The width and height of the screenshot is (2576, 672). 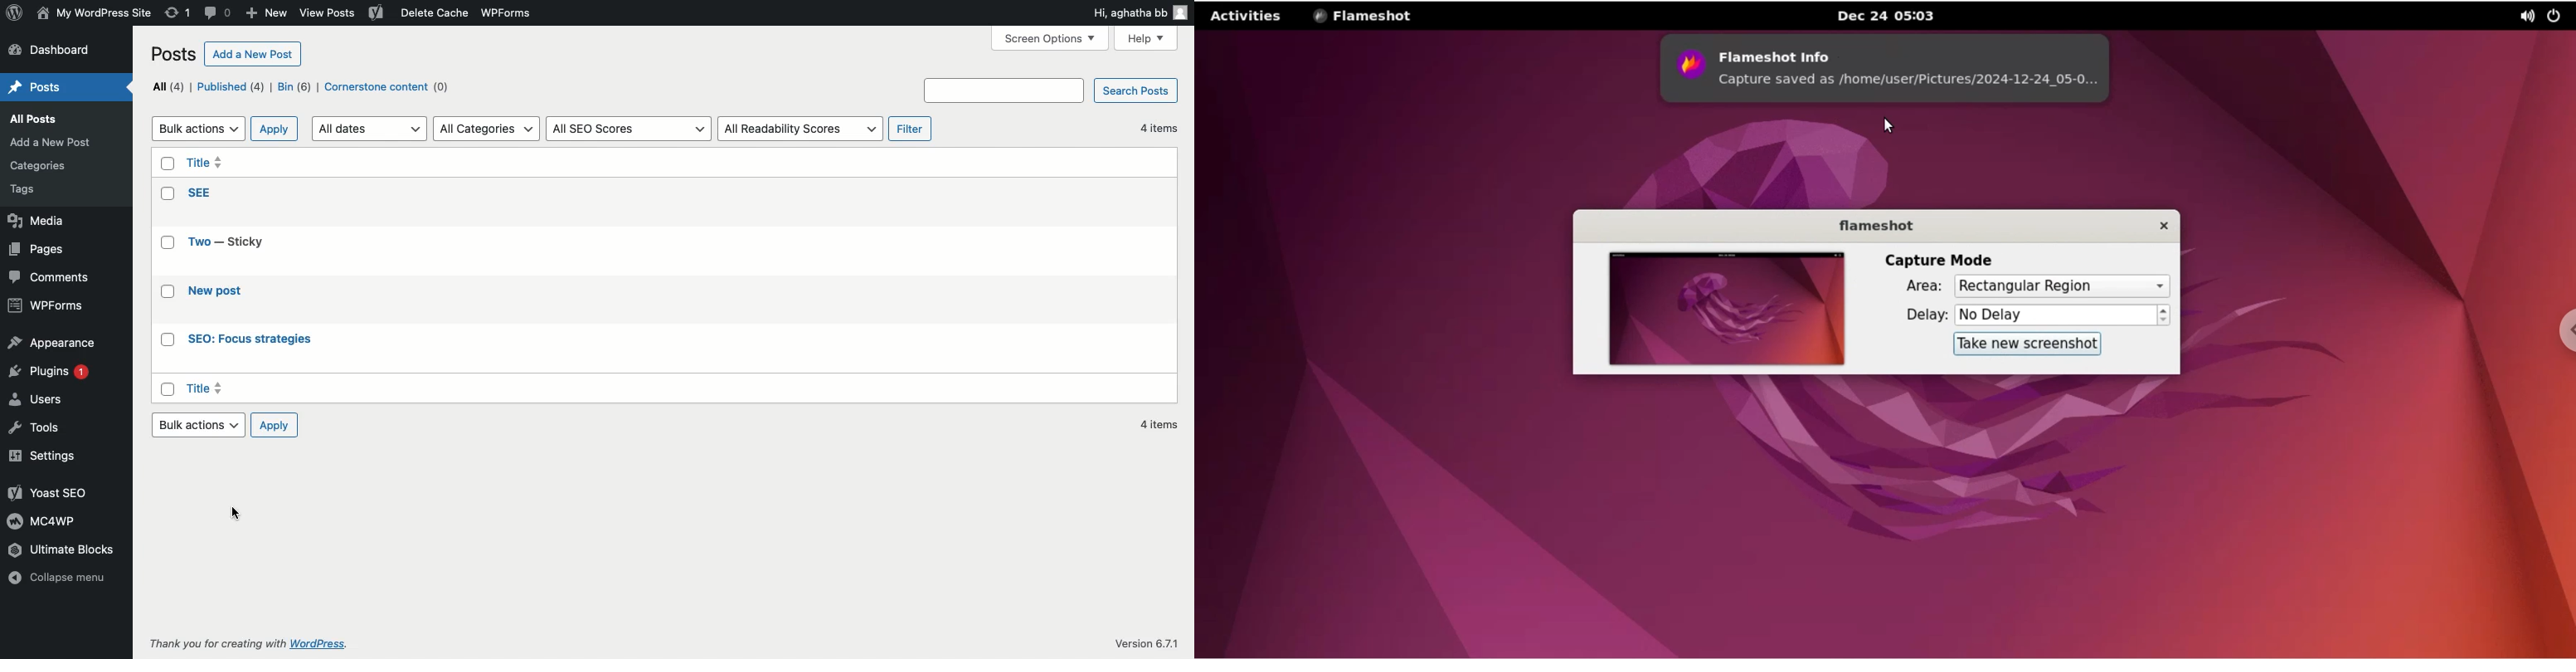 I want to click on tags, so click(x=33, y=191).